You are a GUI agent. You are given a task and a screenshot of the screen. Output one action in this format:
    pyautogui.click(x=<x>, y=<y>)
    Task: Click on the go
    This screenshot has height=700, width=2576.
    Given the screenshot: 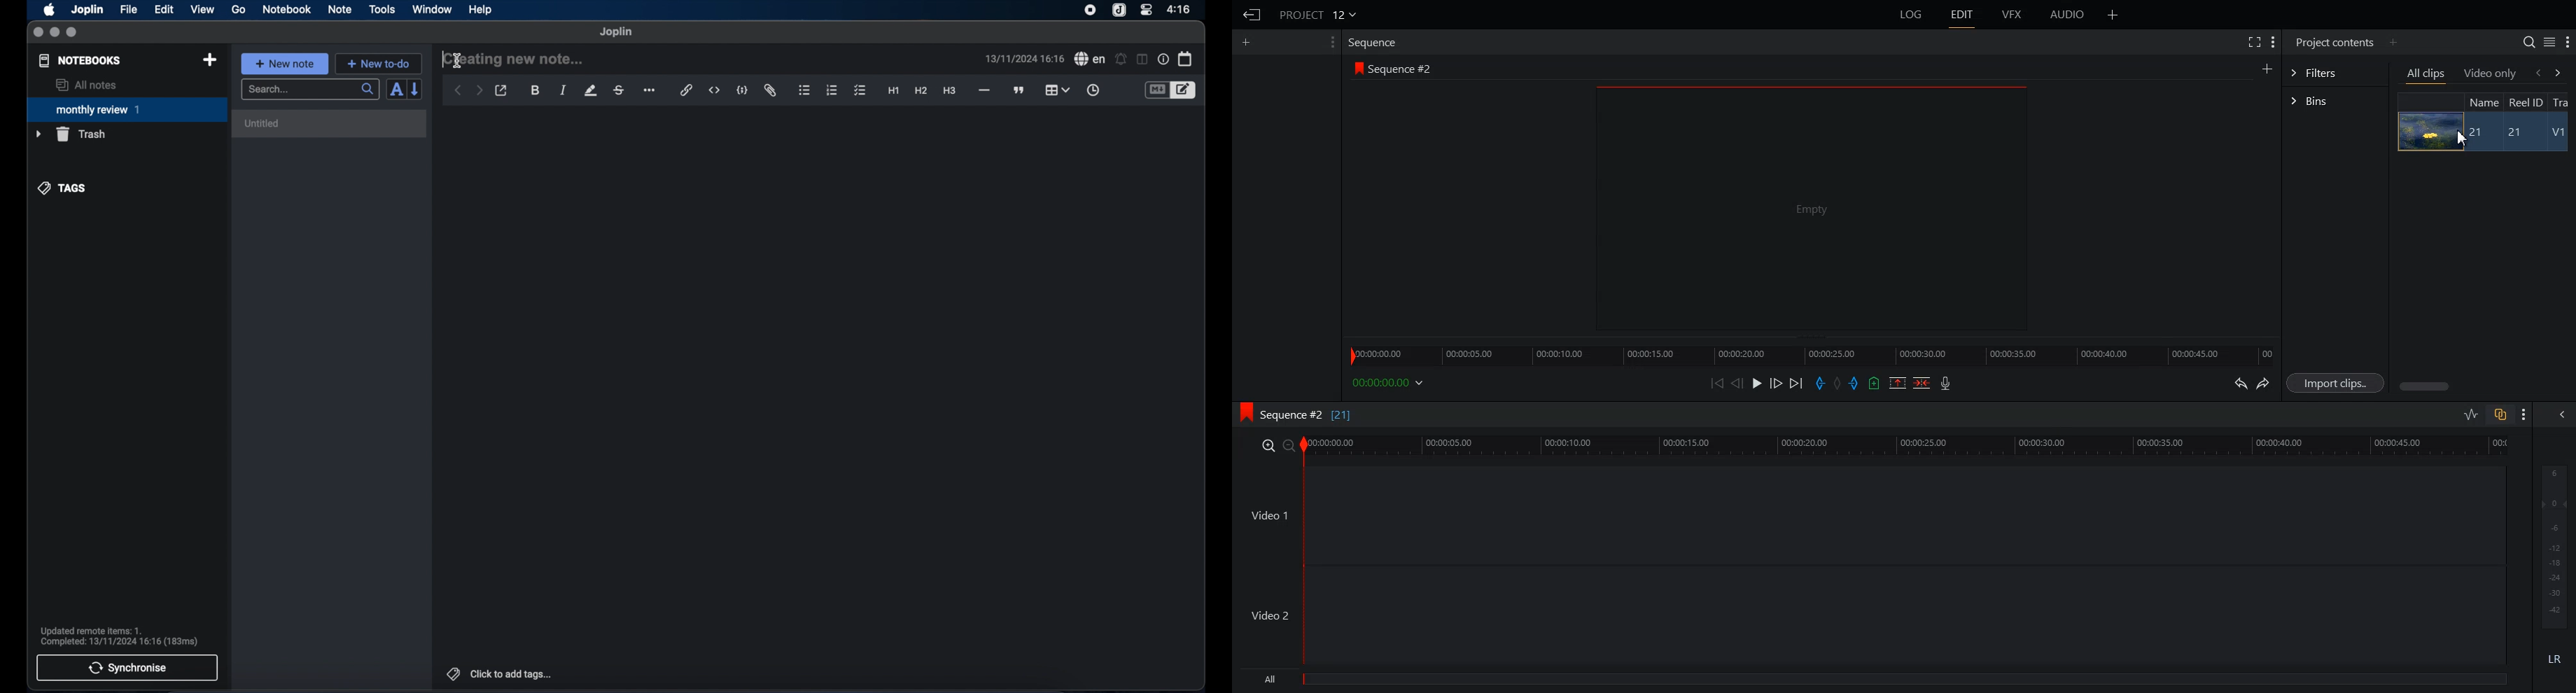 What is the action you would take?
    pyautogui.click(x=239, y=9)
    